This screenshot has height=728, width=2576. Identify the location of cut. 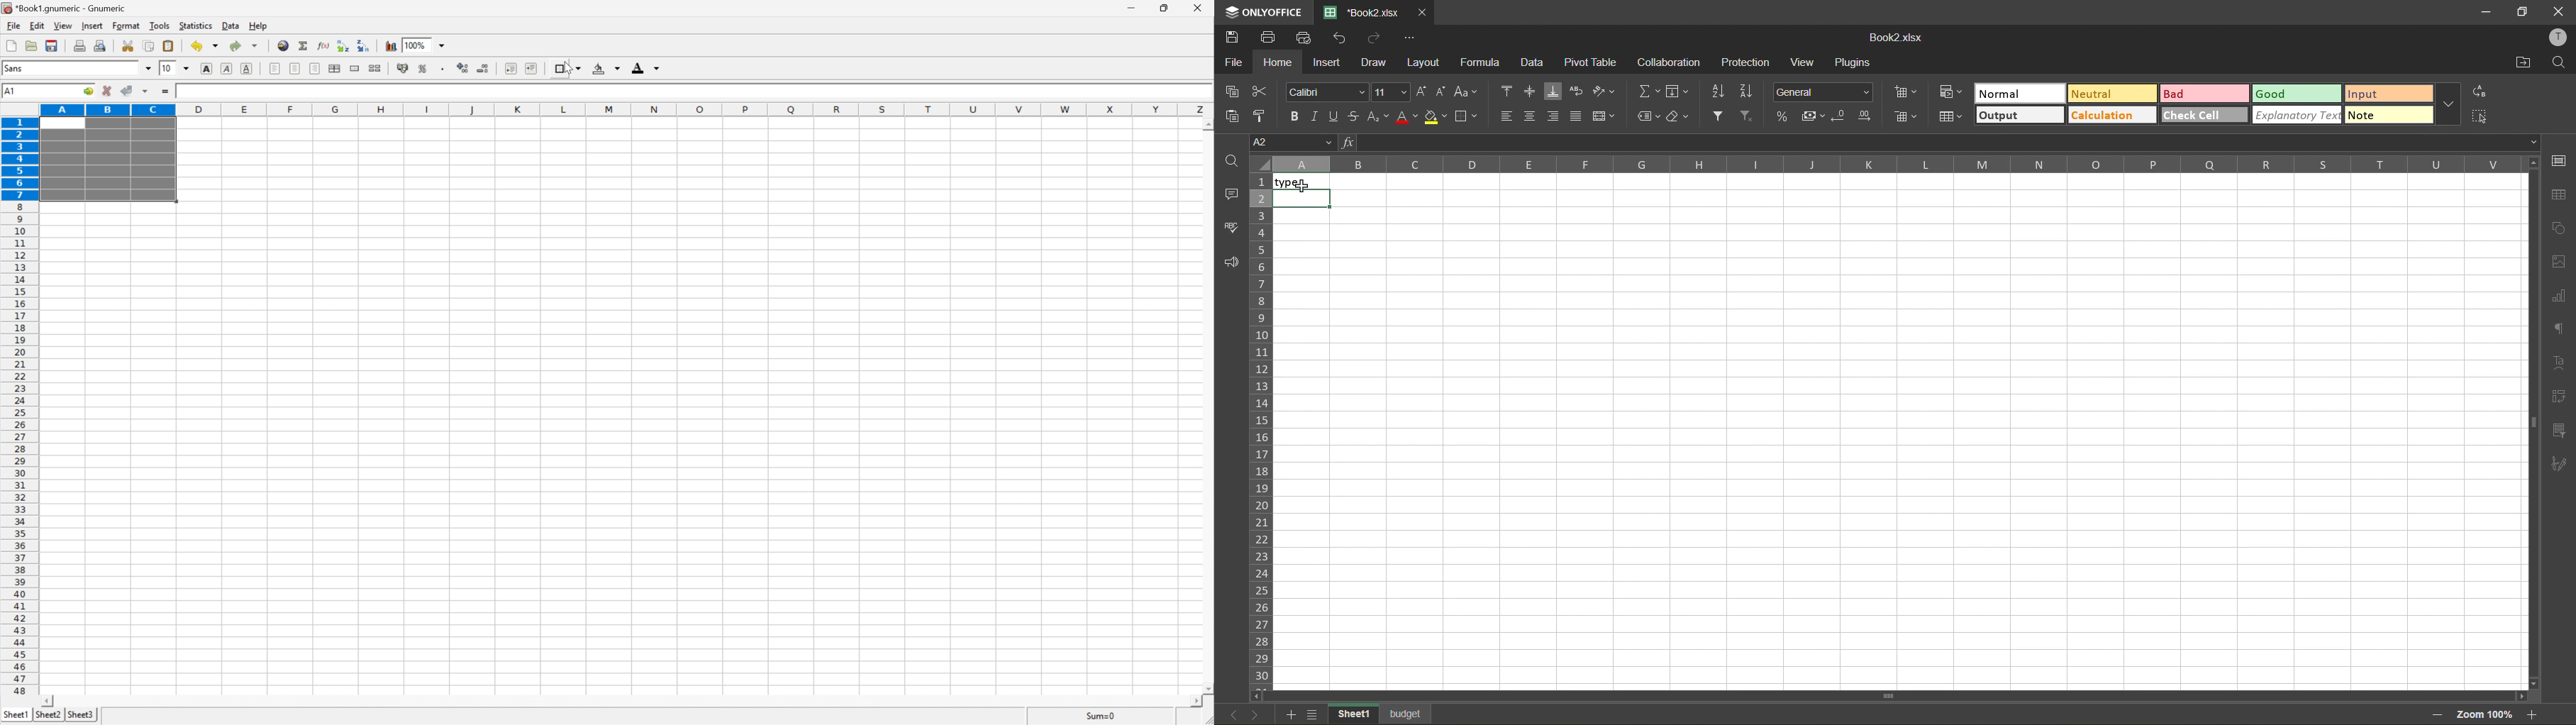
(1264, 91).